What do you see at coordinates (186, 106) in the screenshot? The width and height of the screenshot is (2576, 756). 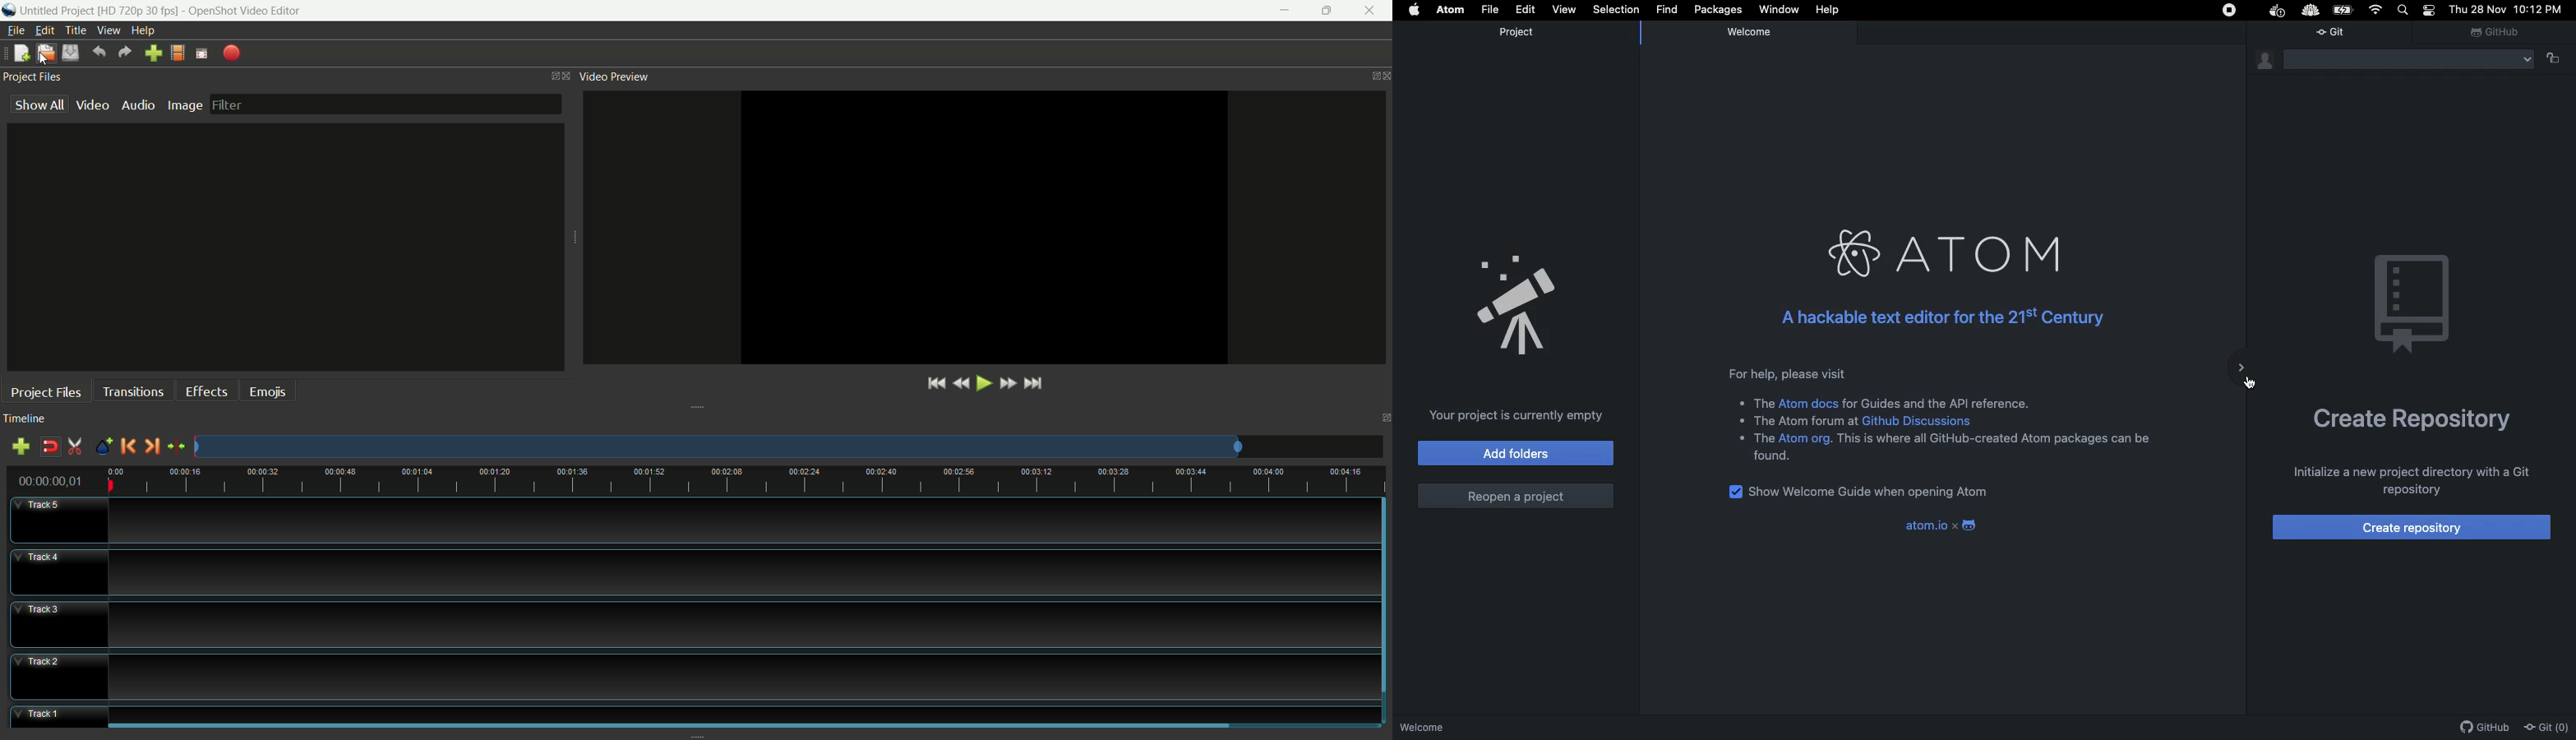 I see `image` at bounding box center [186, 106].